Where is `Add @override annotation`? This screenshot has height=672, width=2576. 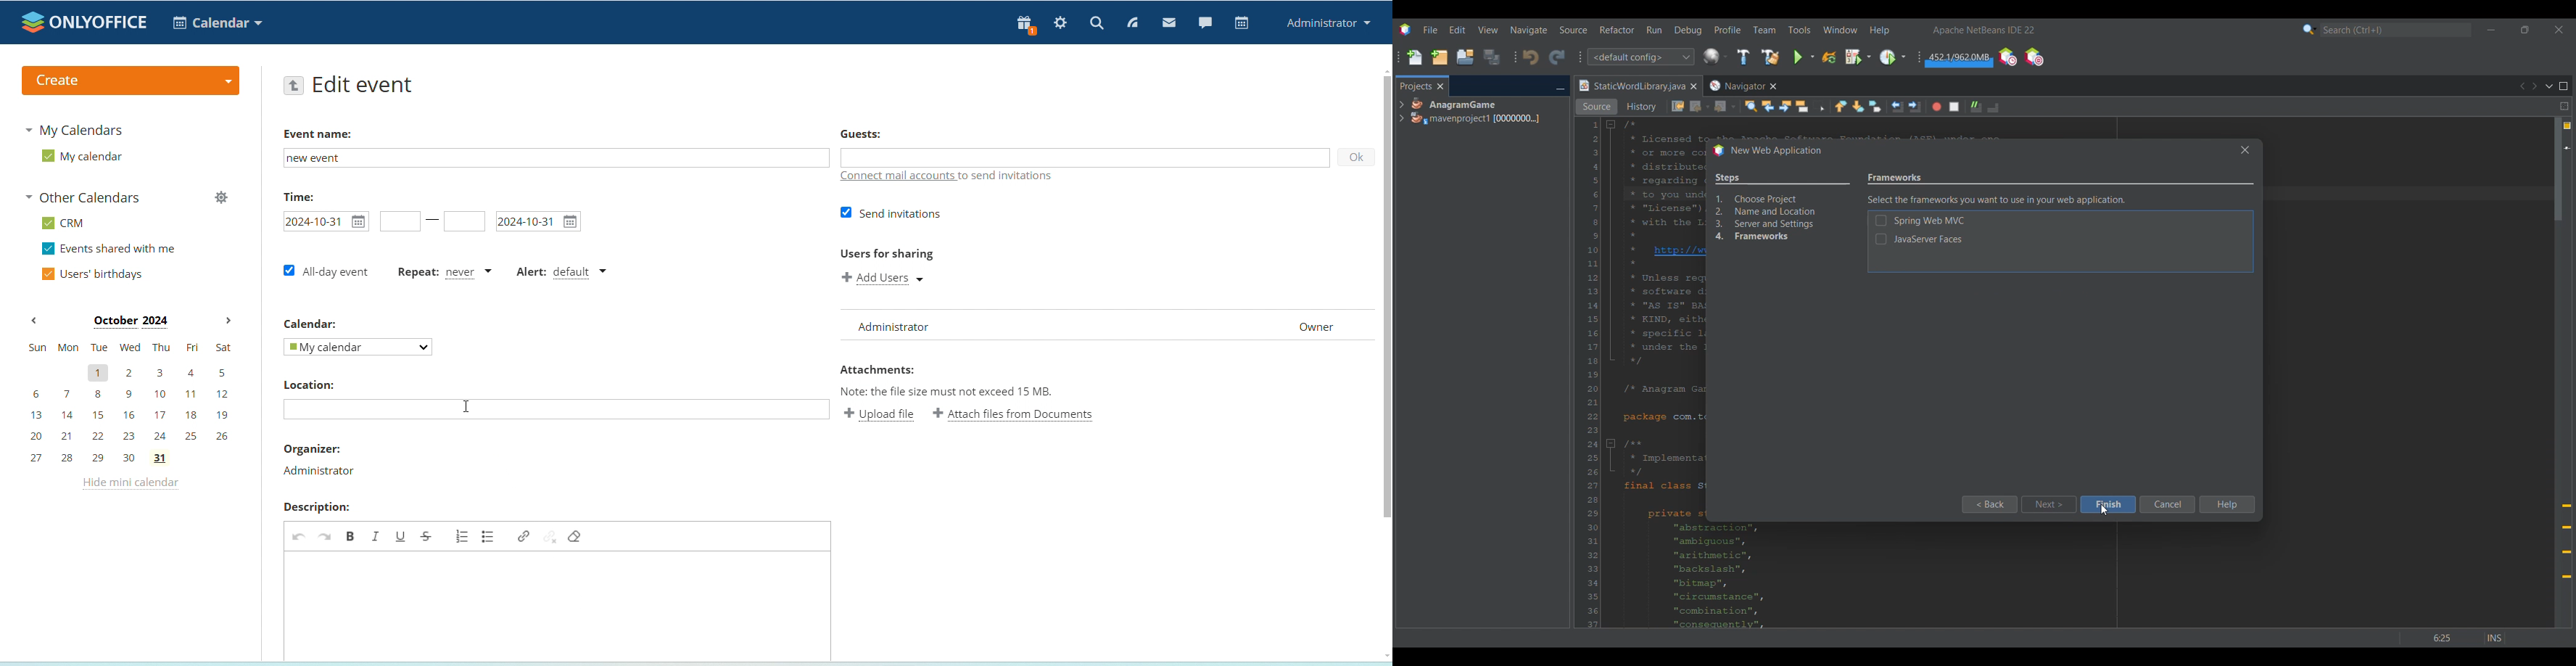 Add @override annotation is located at coordinates (2567, 541).